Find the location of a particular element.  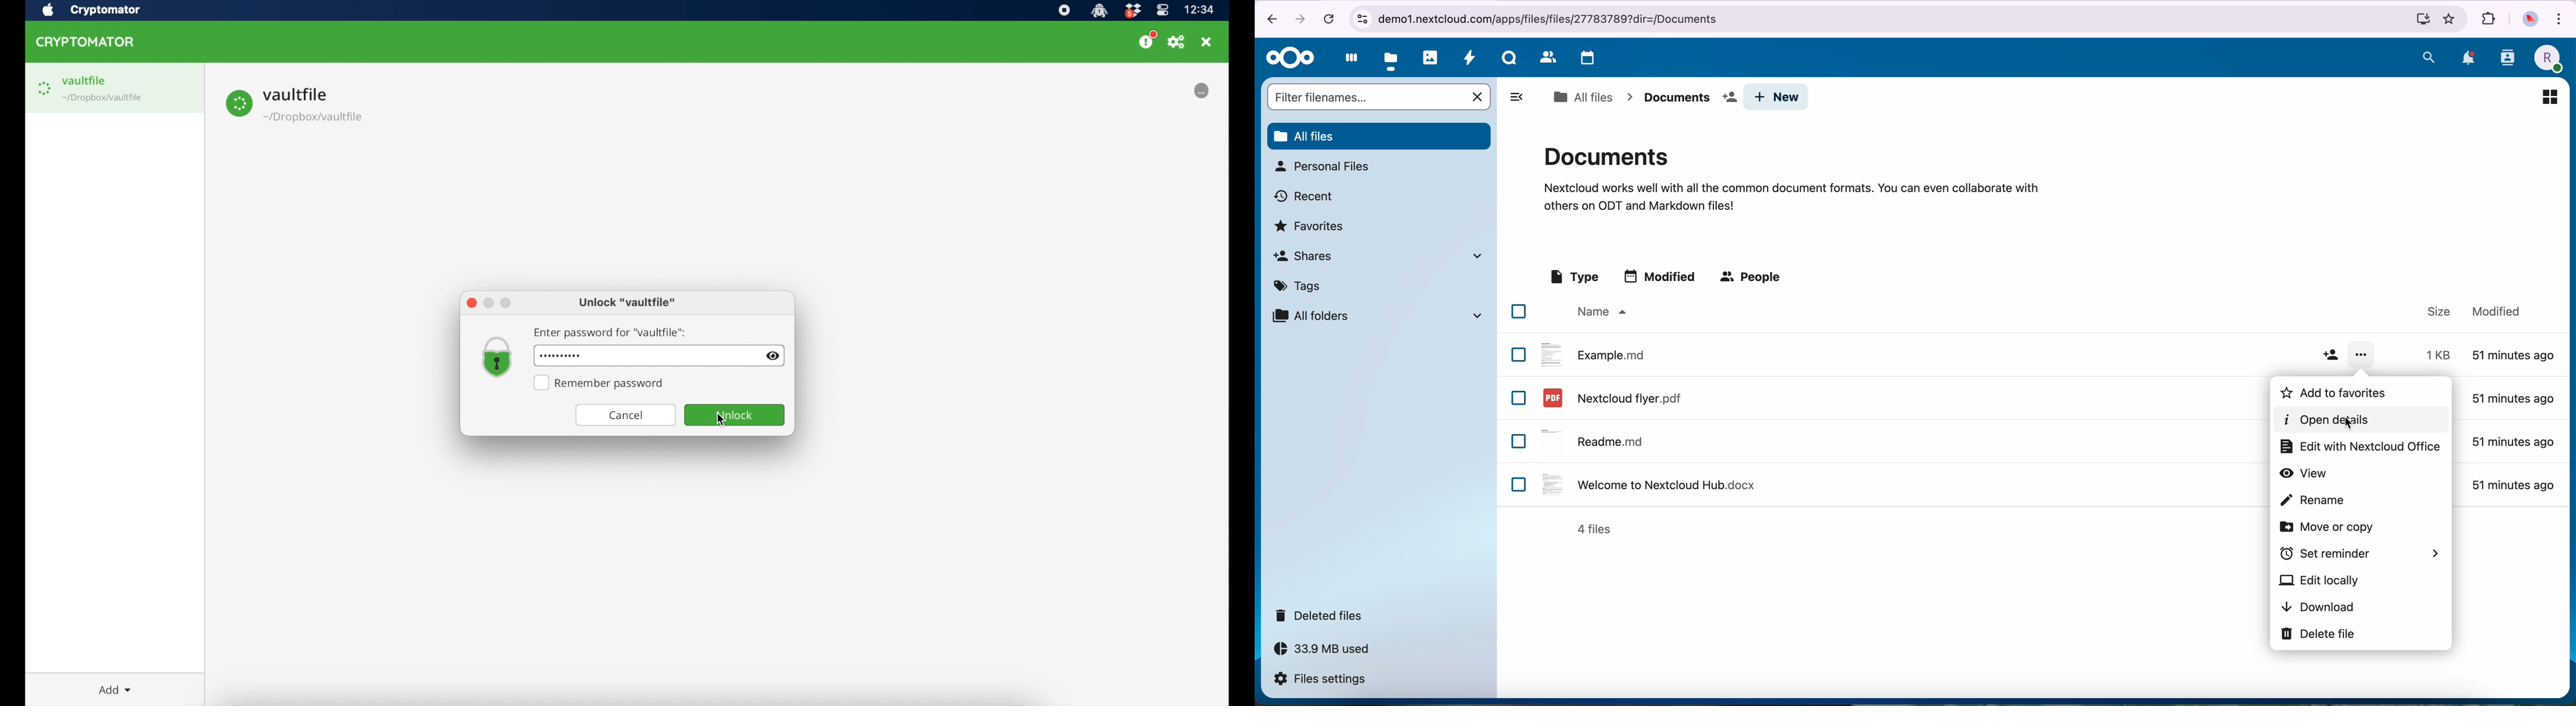

rename is located at coordinates (2312, 500).